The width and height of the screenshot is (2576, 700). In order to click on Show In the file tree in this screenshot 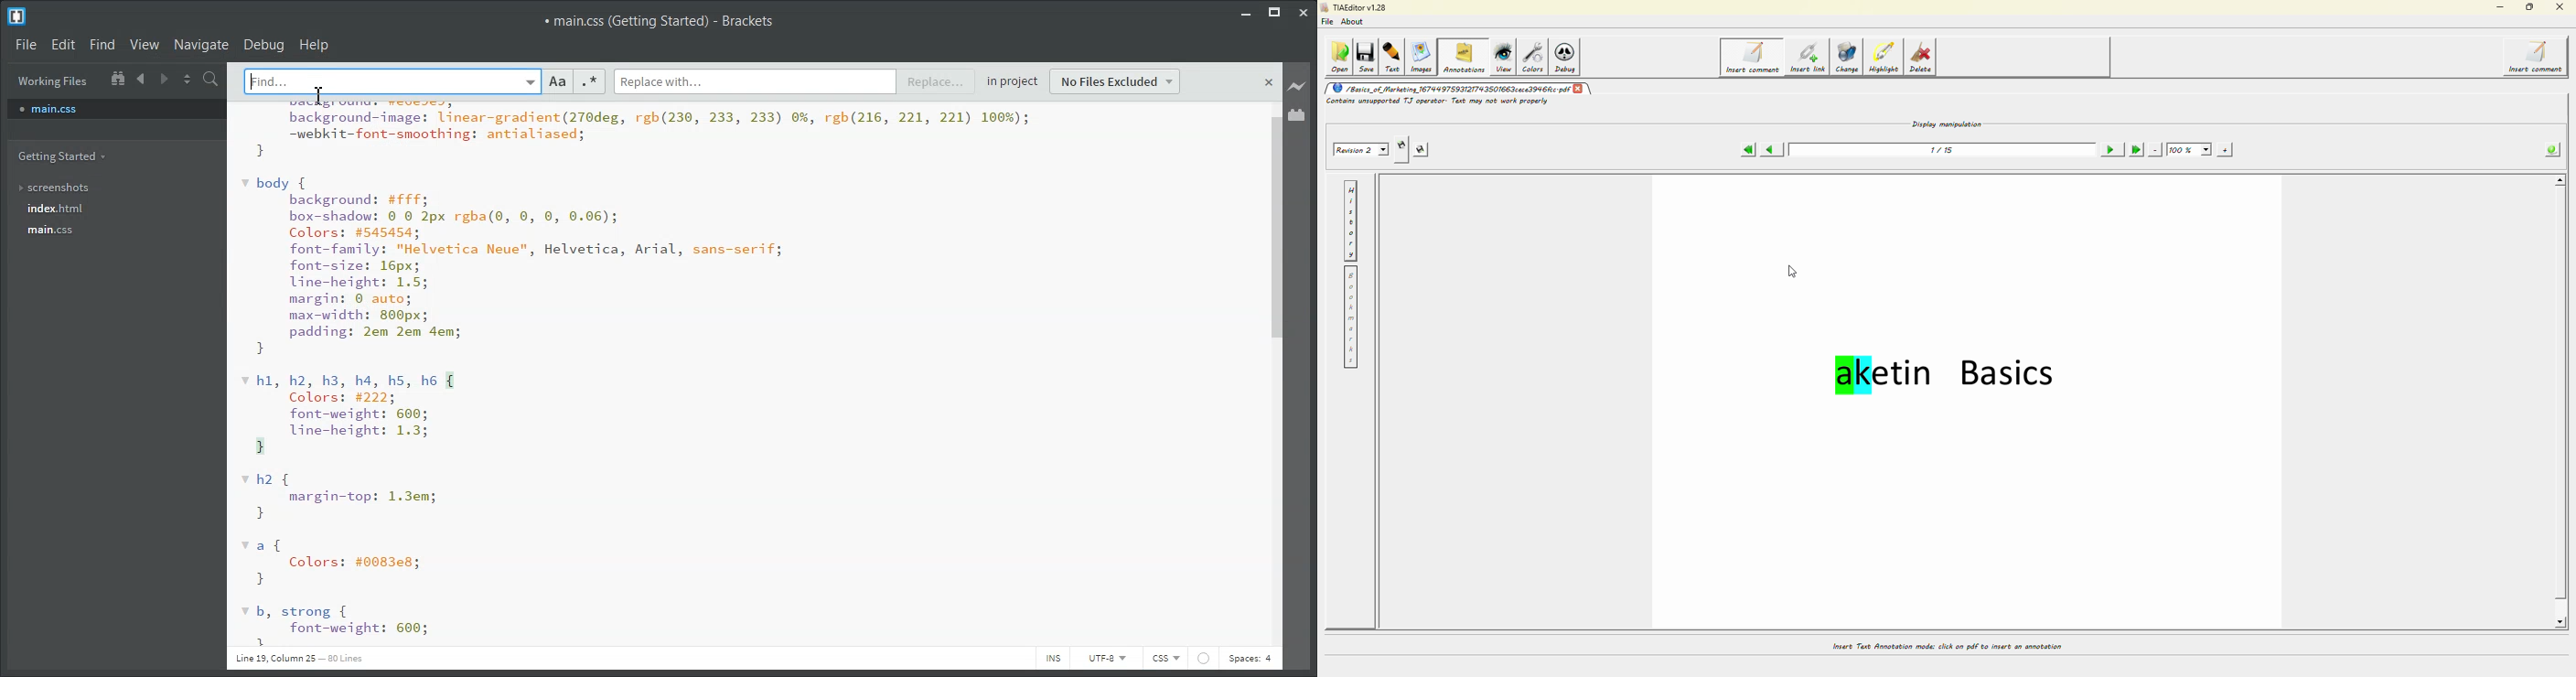, I will do `click(117, 77)`.